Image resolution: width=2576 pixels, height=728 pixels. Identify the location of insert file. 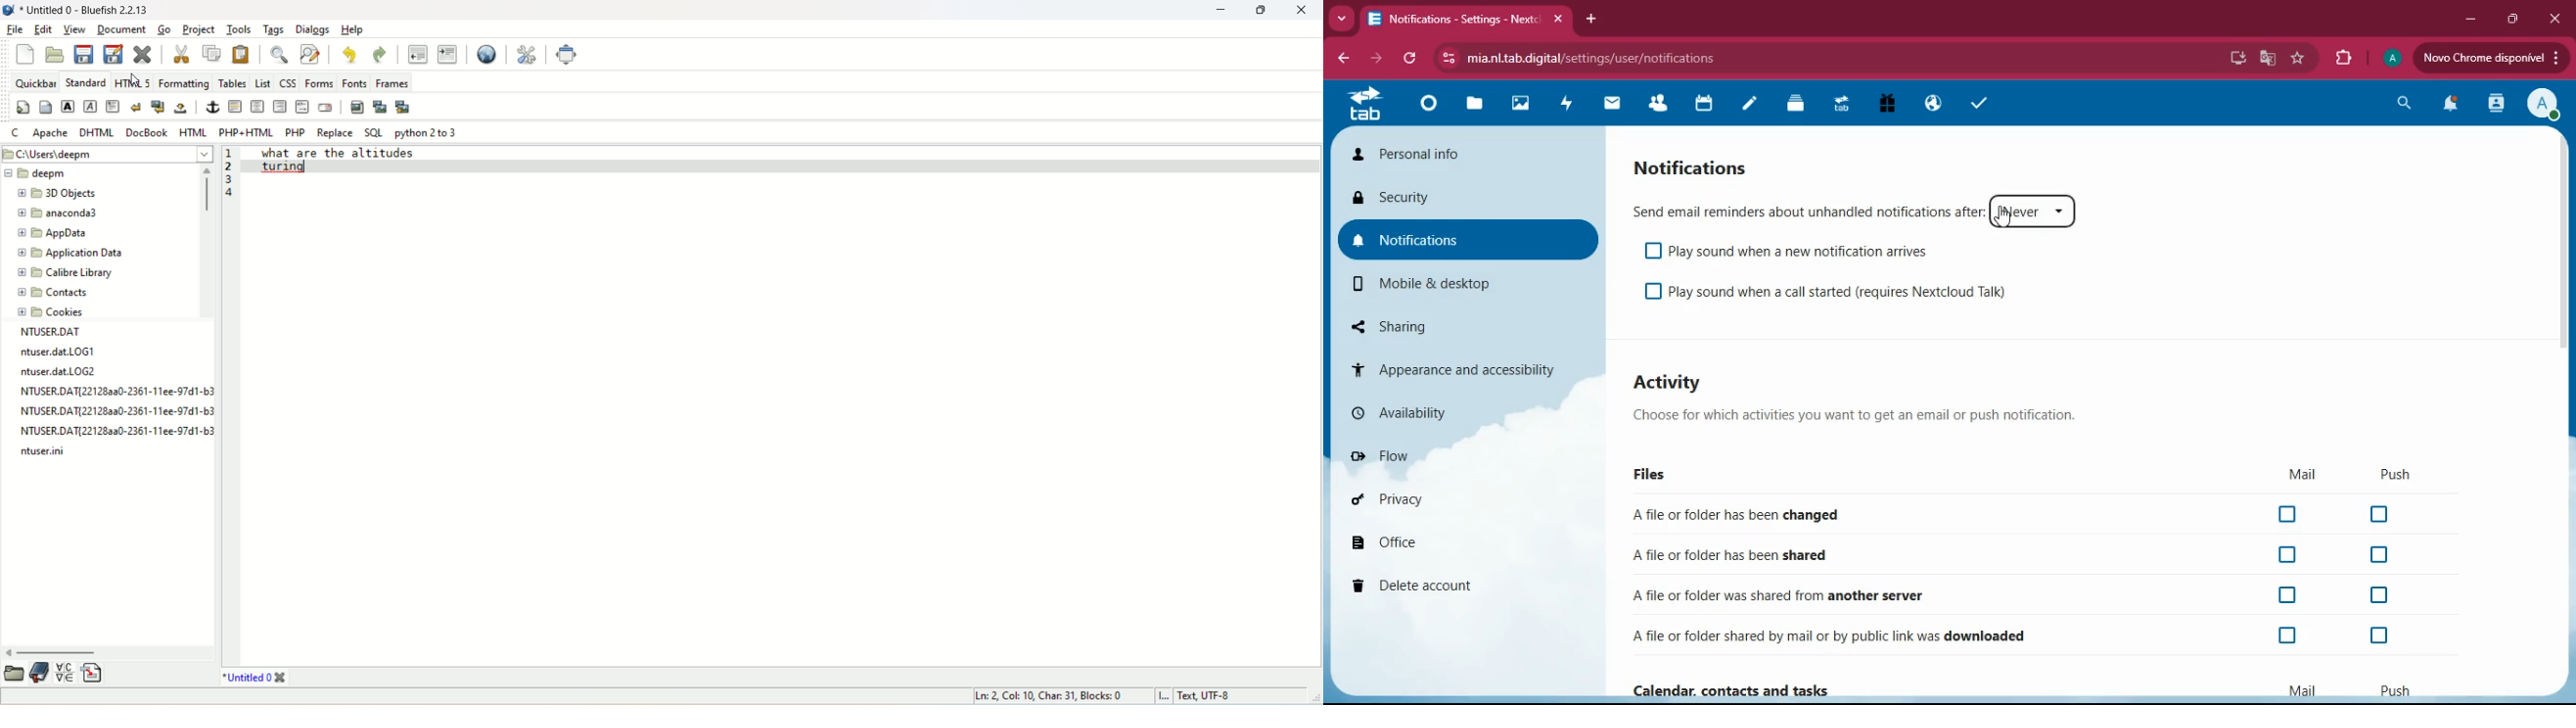
(96, 673).